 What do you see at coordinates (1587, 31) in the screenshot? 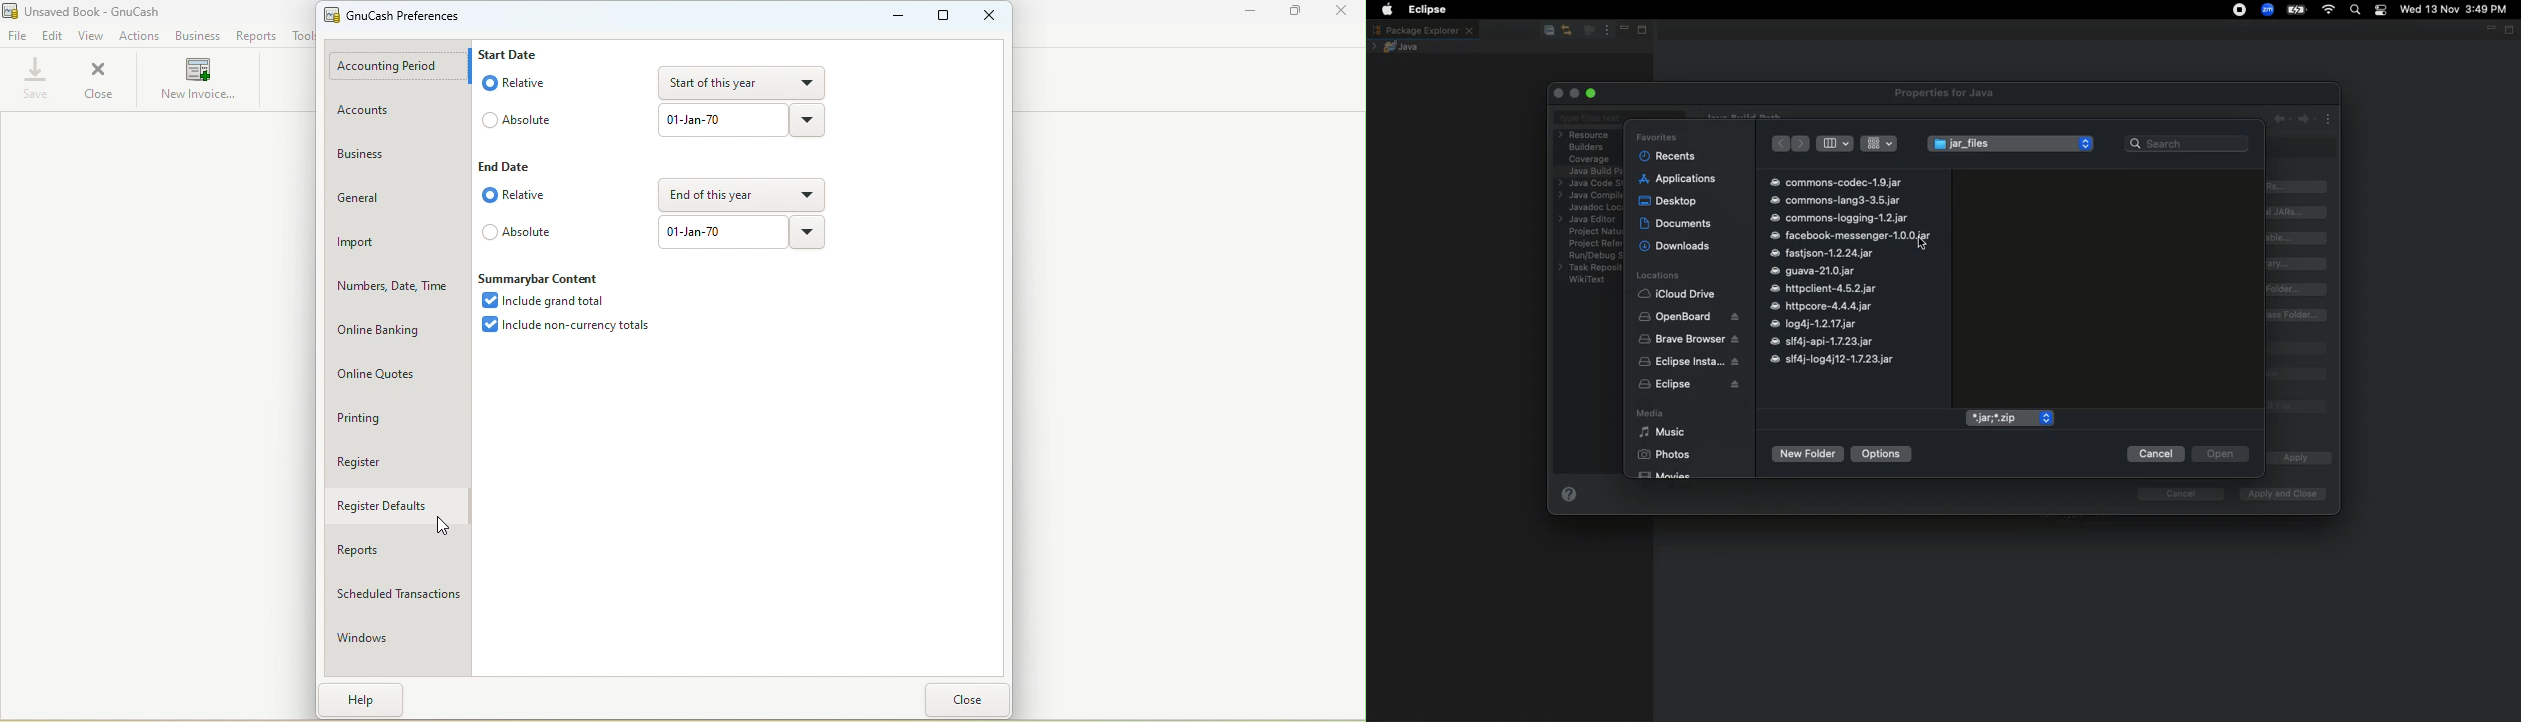
I see `Focus on active task` at bounding box center [1587, 31].